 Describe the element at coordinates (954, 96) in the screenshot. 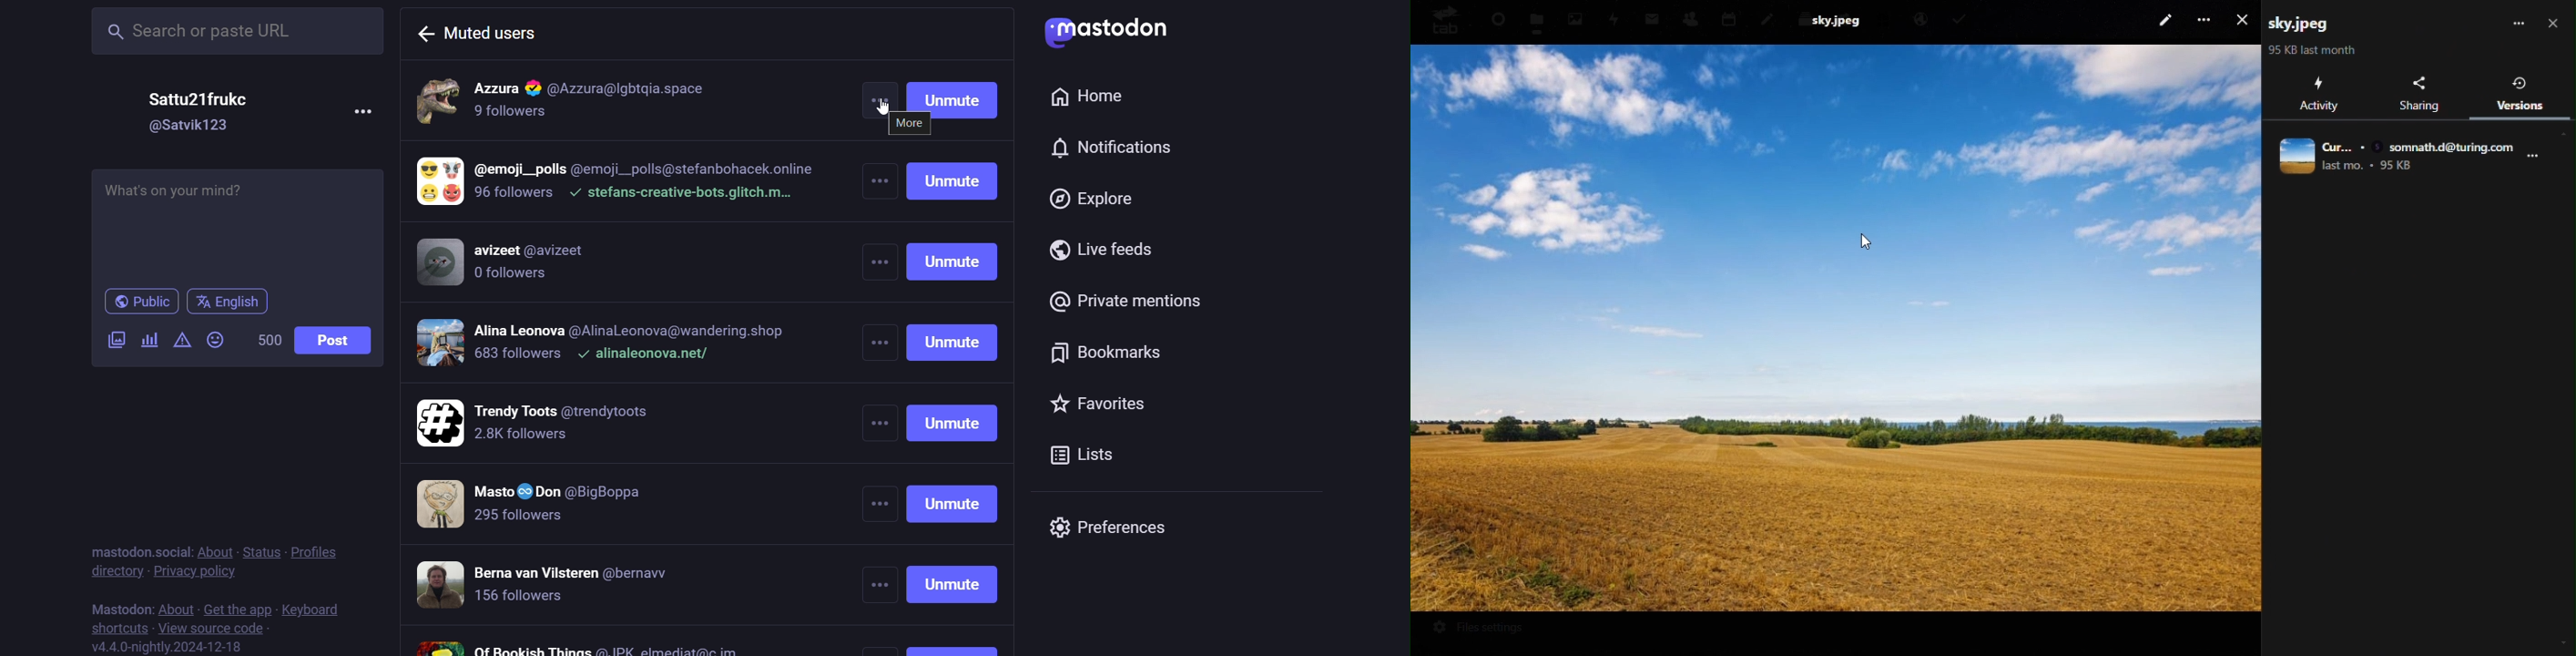

I see `unmute` at that location.